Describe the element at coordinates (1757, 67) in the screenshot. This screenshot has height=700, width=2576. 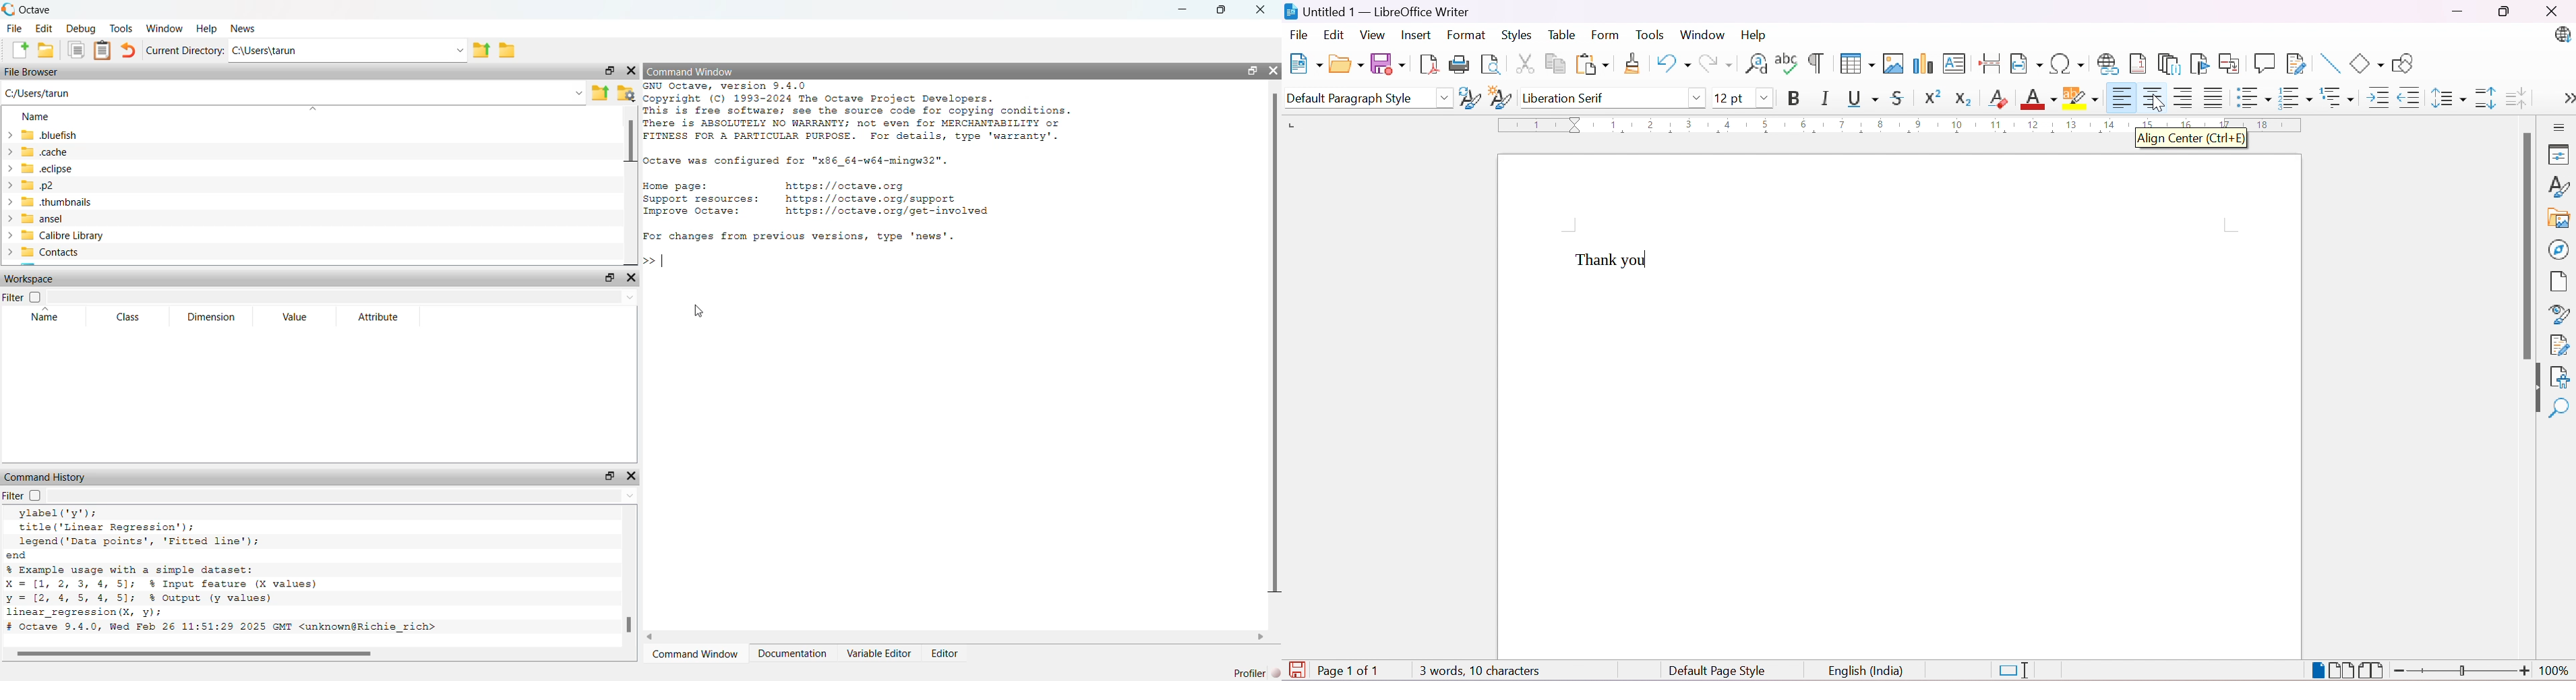
I see `Find and Replace` at that location.